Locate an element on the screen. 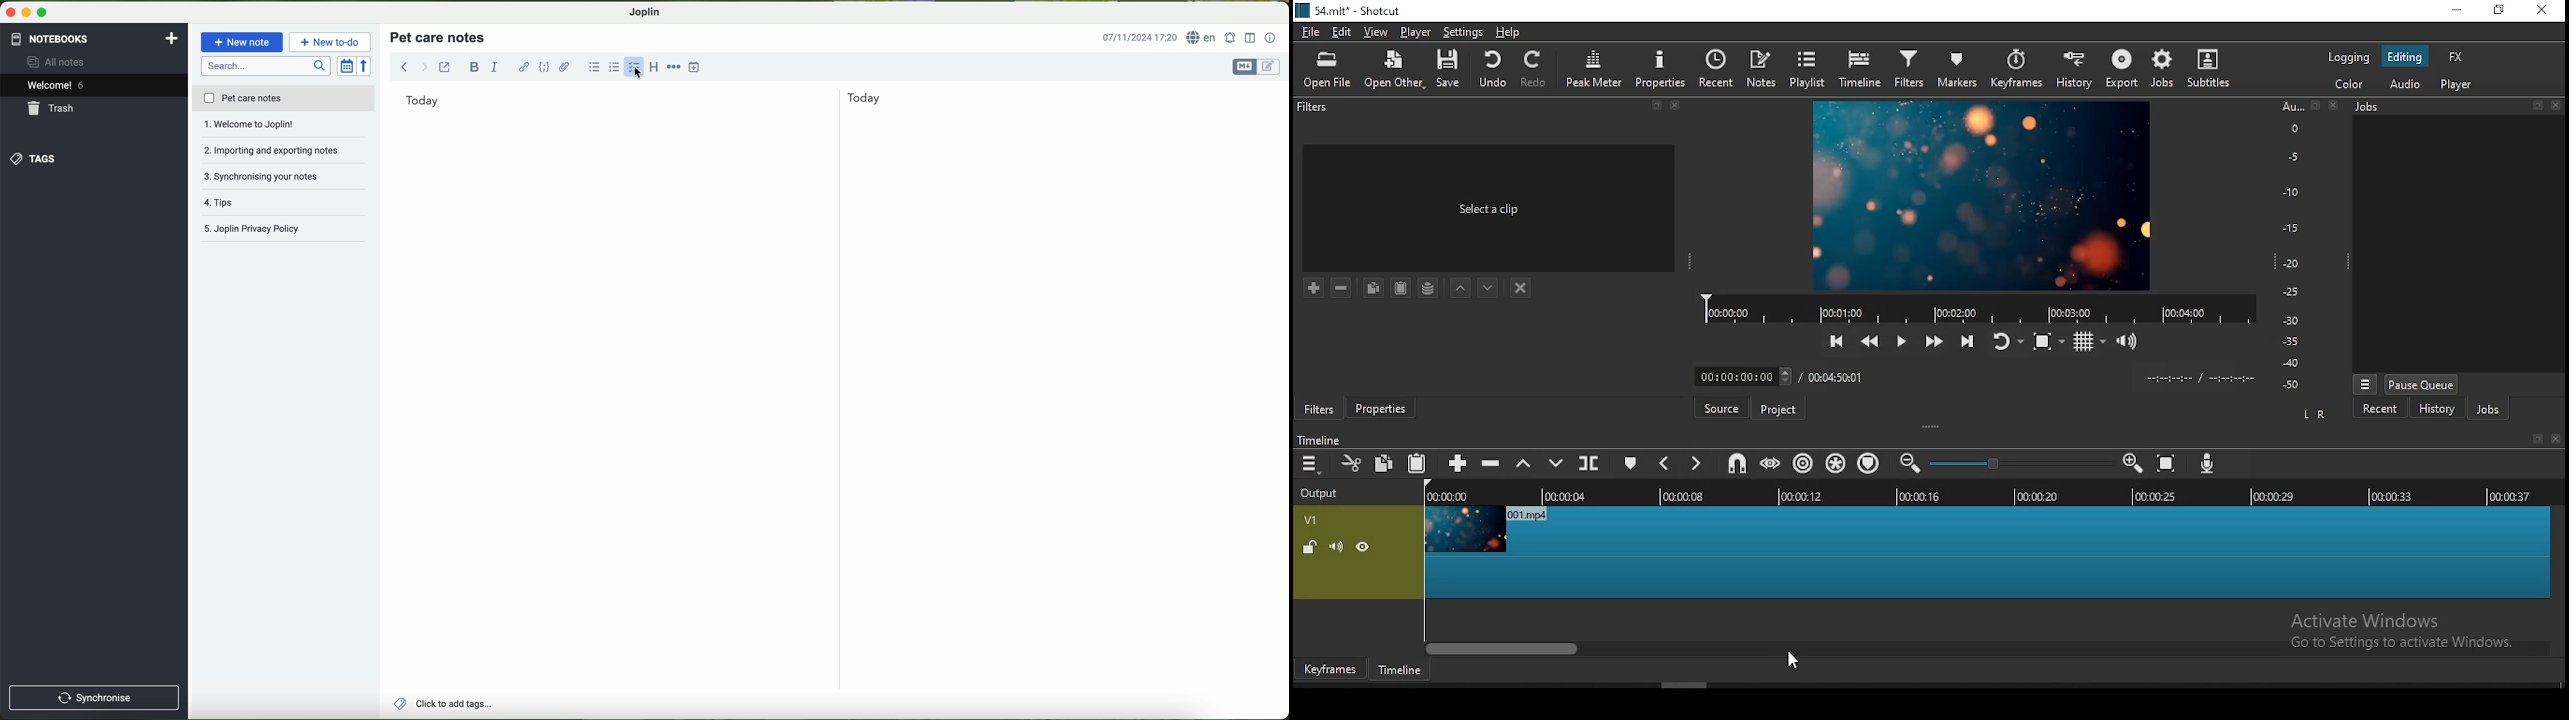  paste is located at coordinates (1401, 288).